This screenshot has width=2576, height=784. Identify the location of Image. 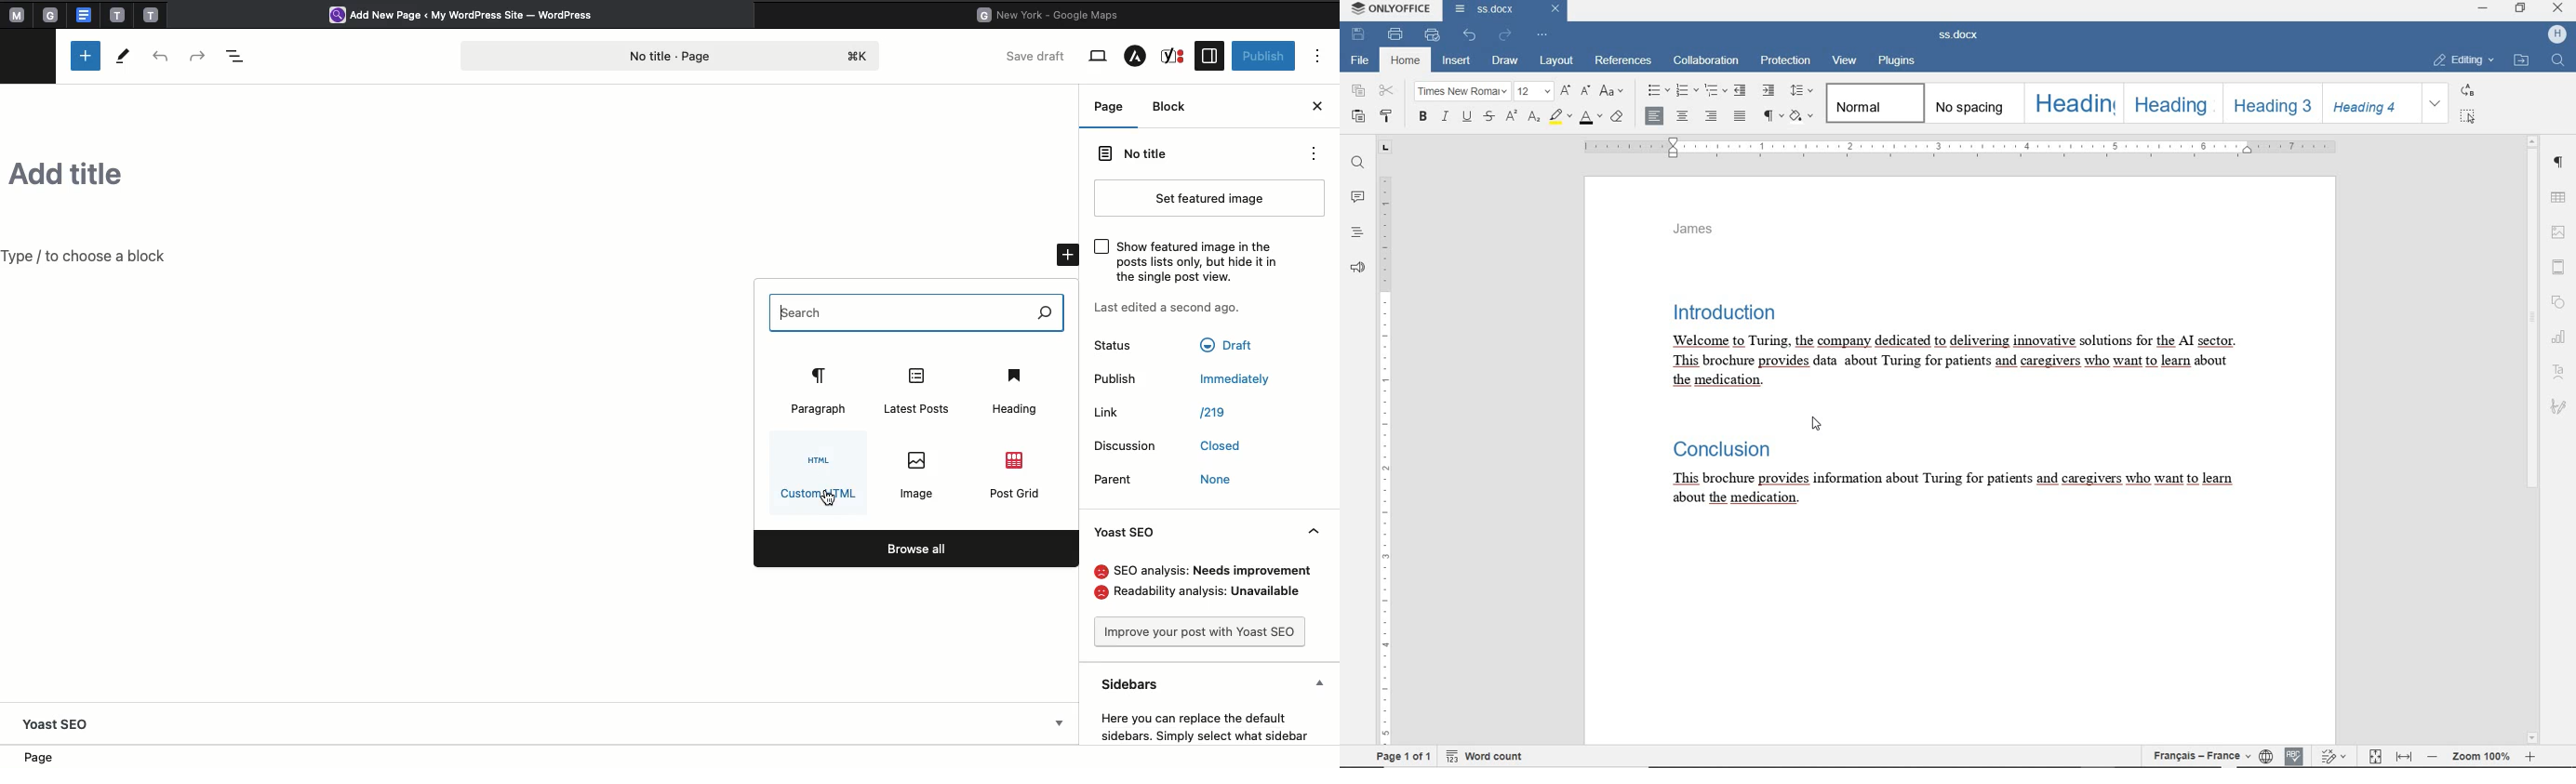
(920, 474).